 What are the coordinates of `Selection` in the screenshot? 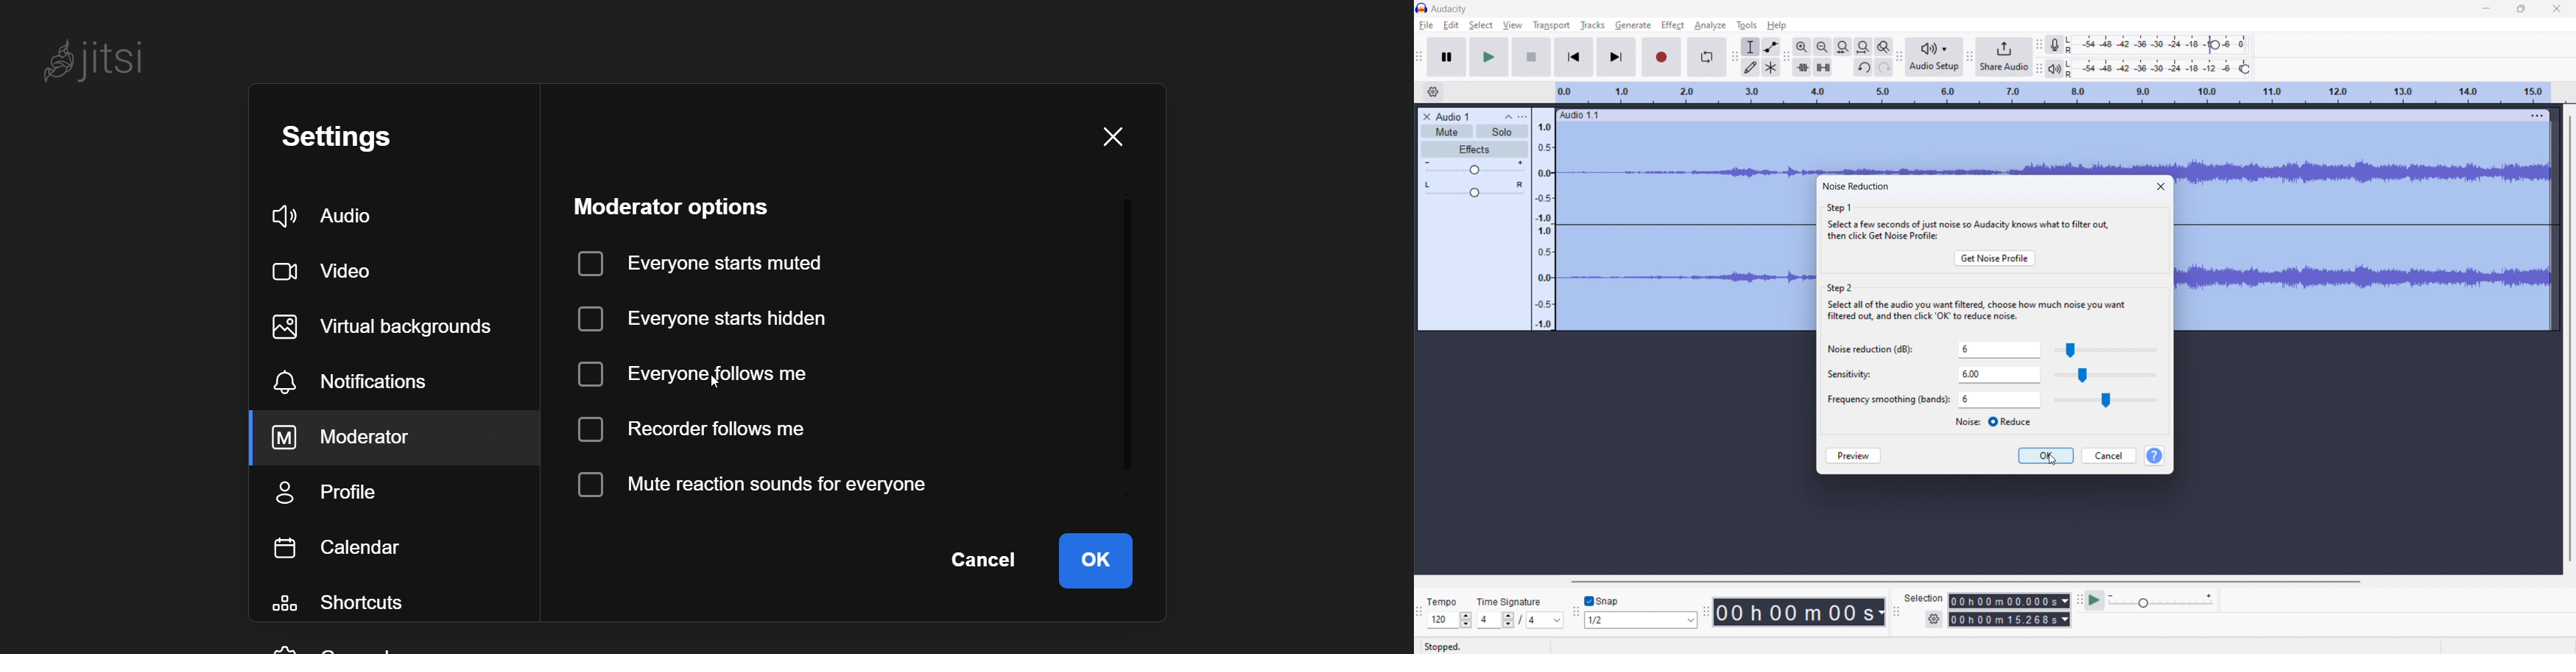 It's located at (1924, 598).